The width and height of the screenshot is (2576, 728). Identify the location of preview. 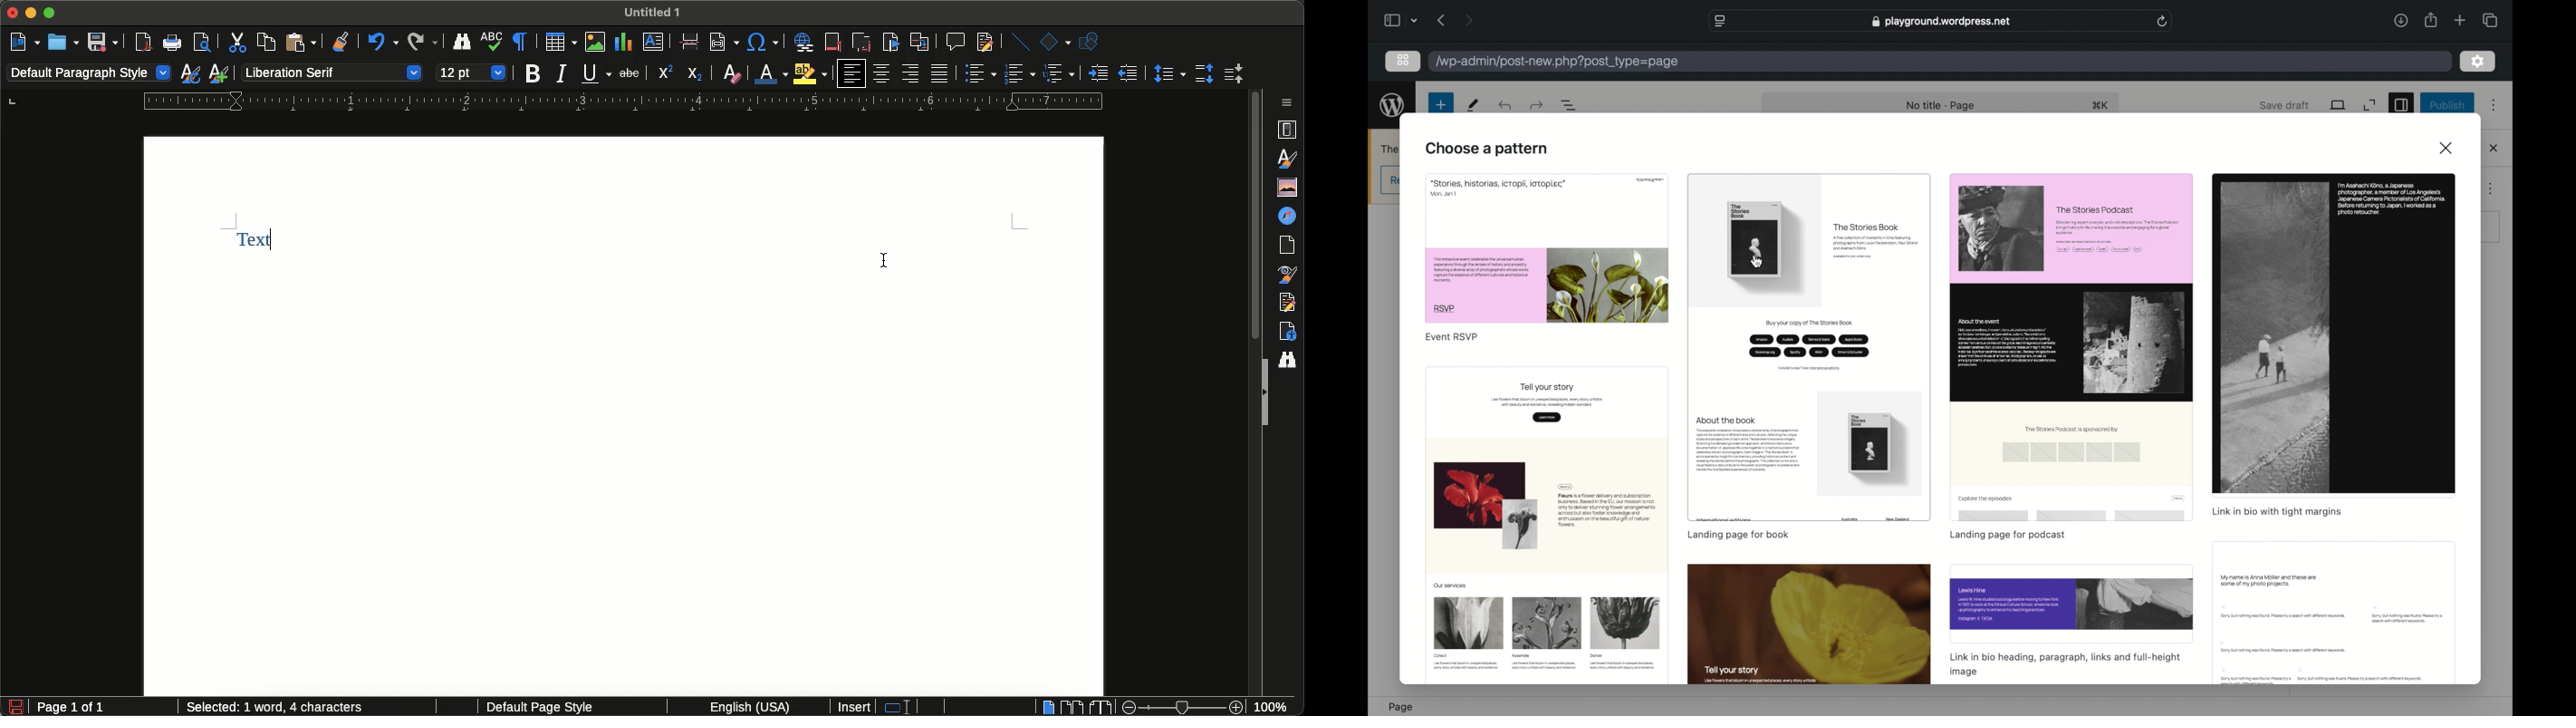
(1549, 249).